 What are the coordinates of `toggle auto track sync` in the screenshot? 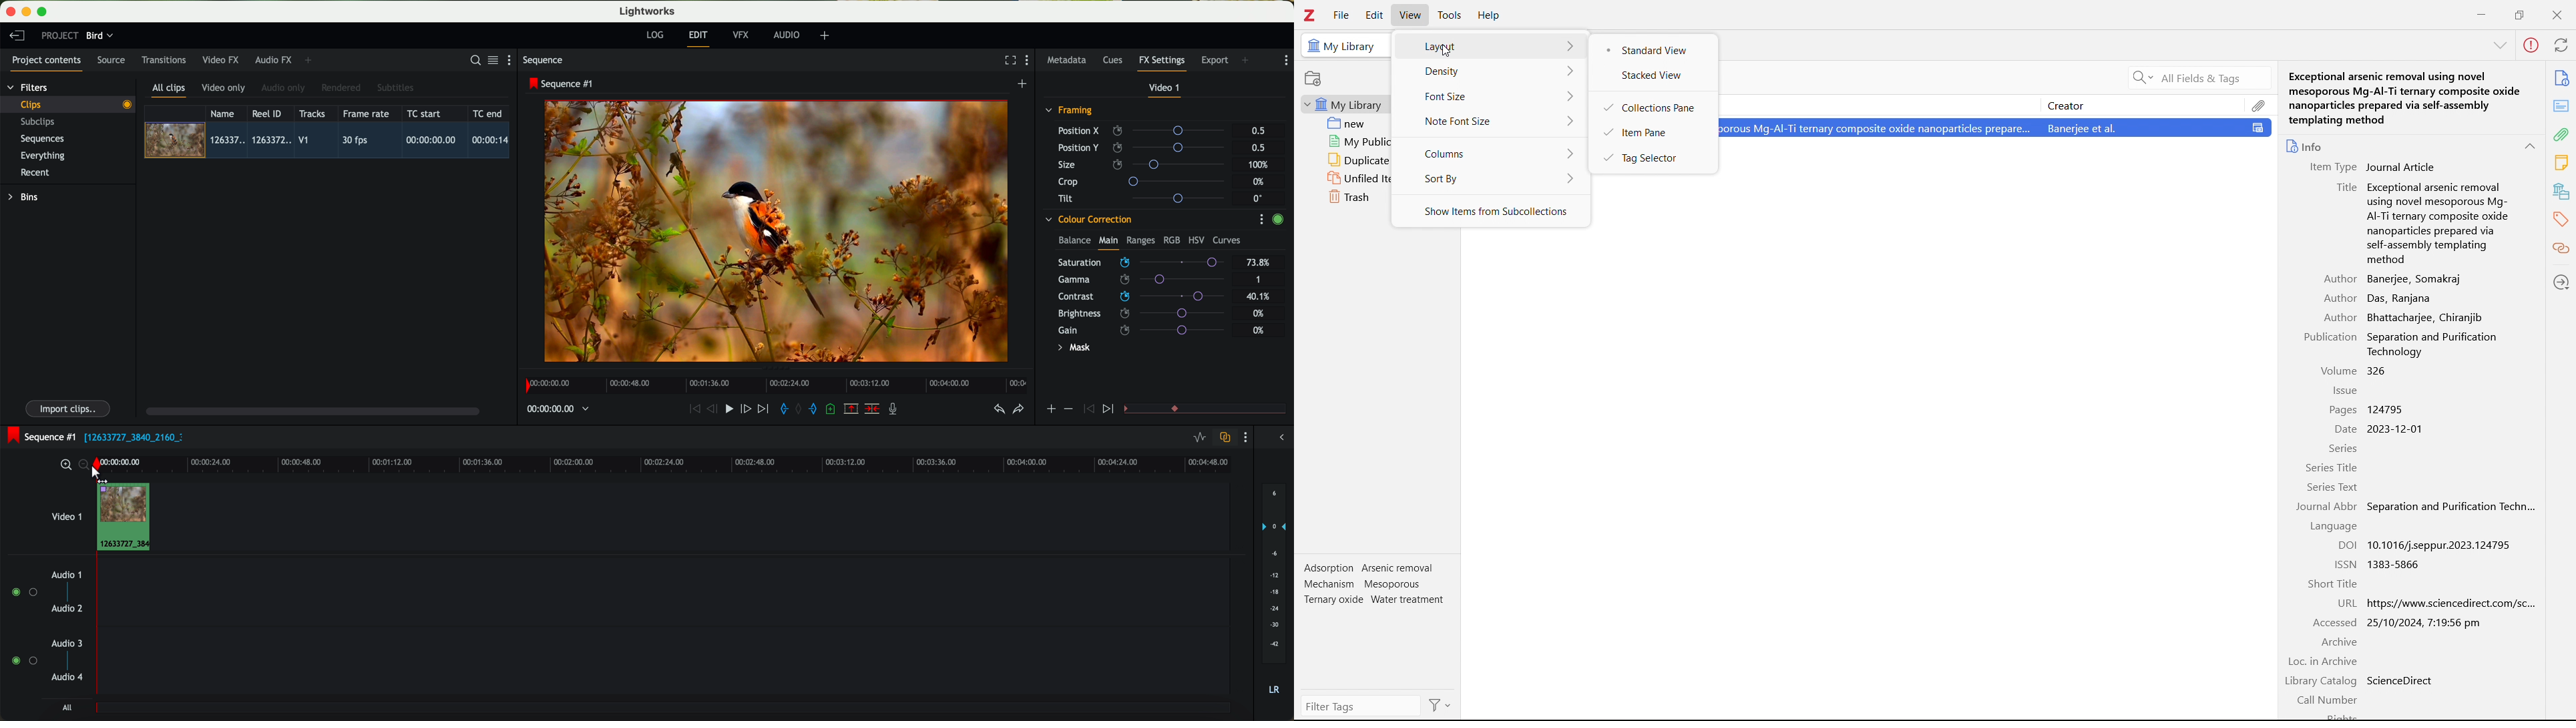 It's located at (1223, 438).